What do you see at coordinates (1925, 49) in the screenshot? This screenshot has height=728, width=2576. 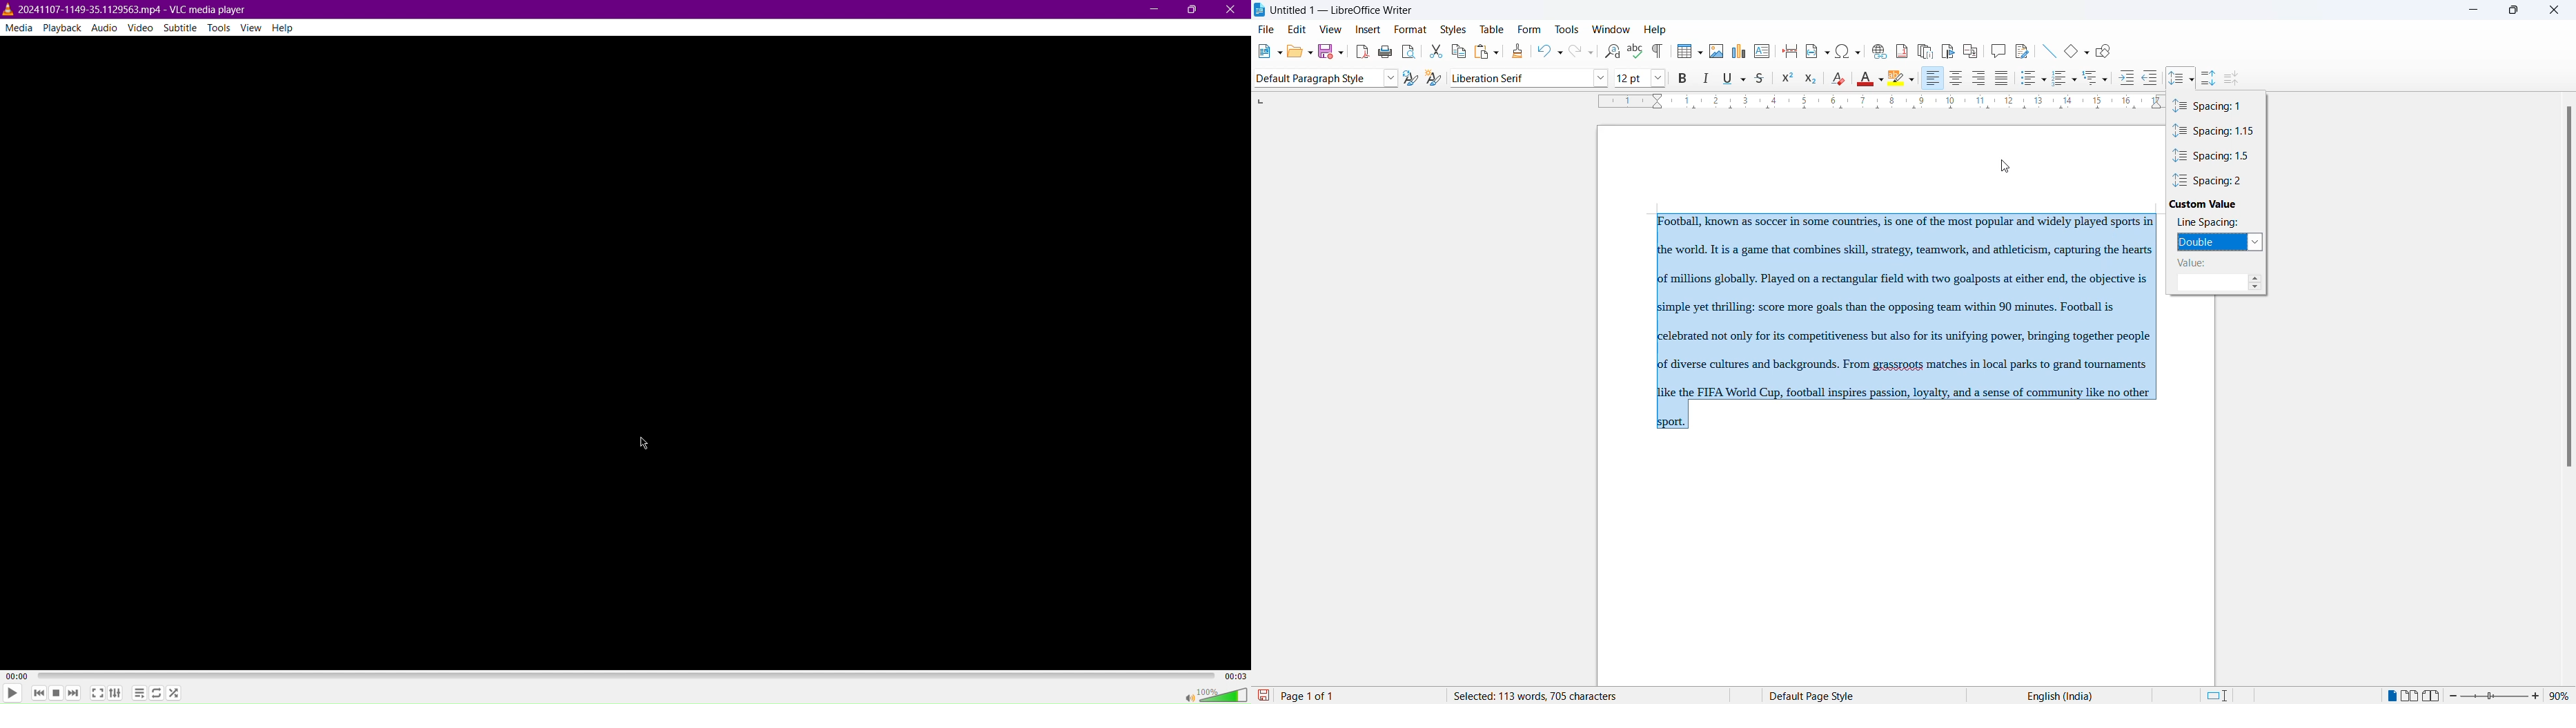 I see `insert endnote` at bounding box center [1925, 49].